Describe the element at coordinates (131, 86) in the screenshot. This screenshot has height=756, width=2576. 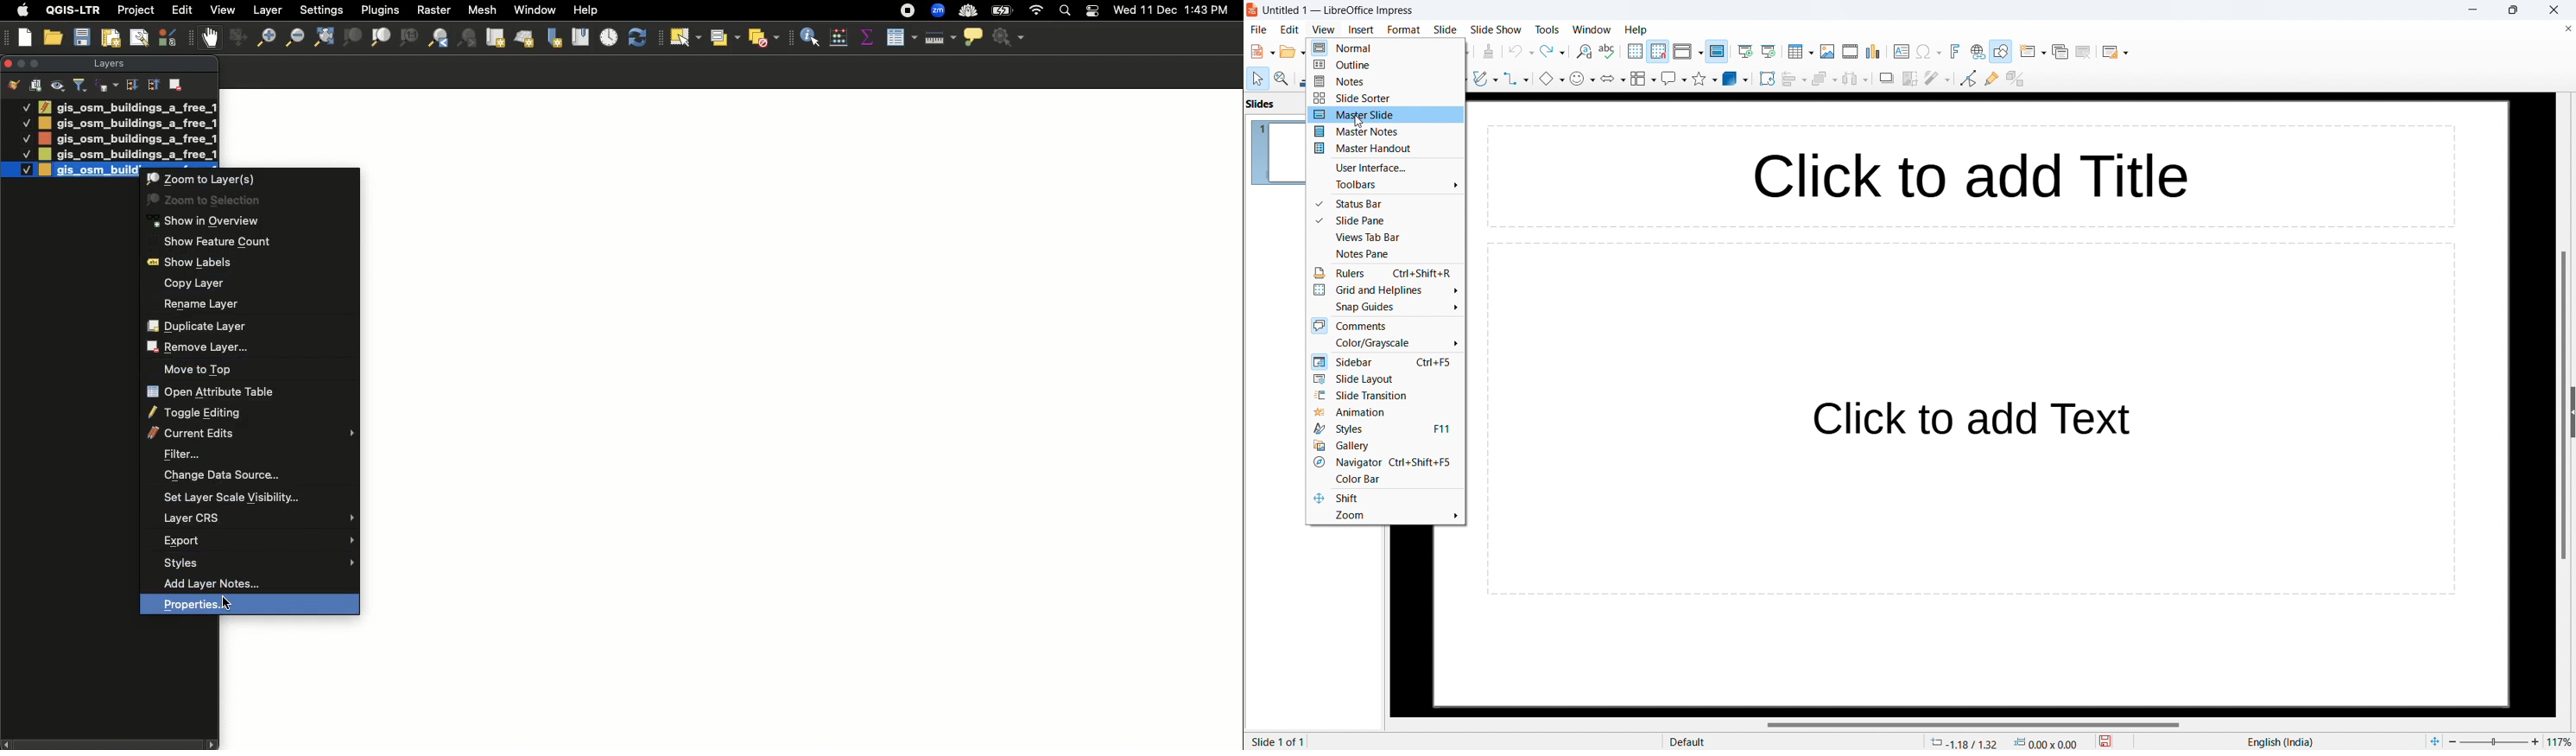
I see `Sort descending` at that location.